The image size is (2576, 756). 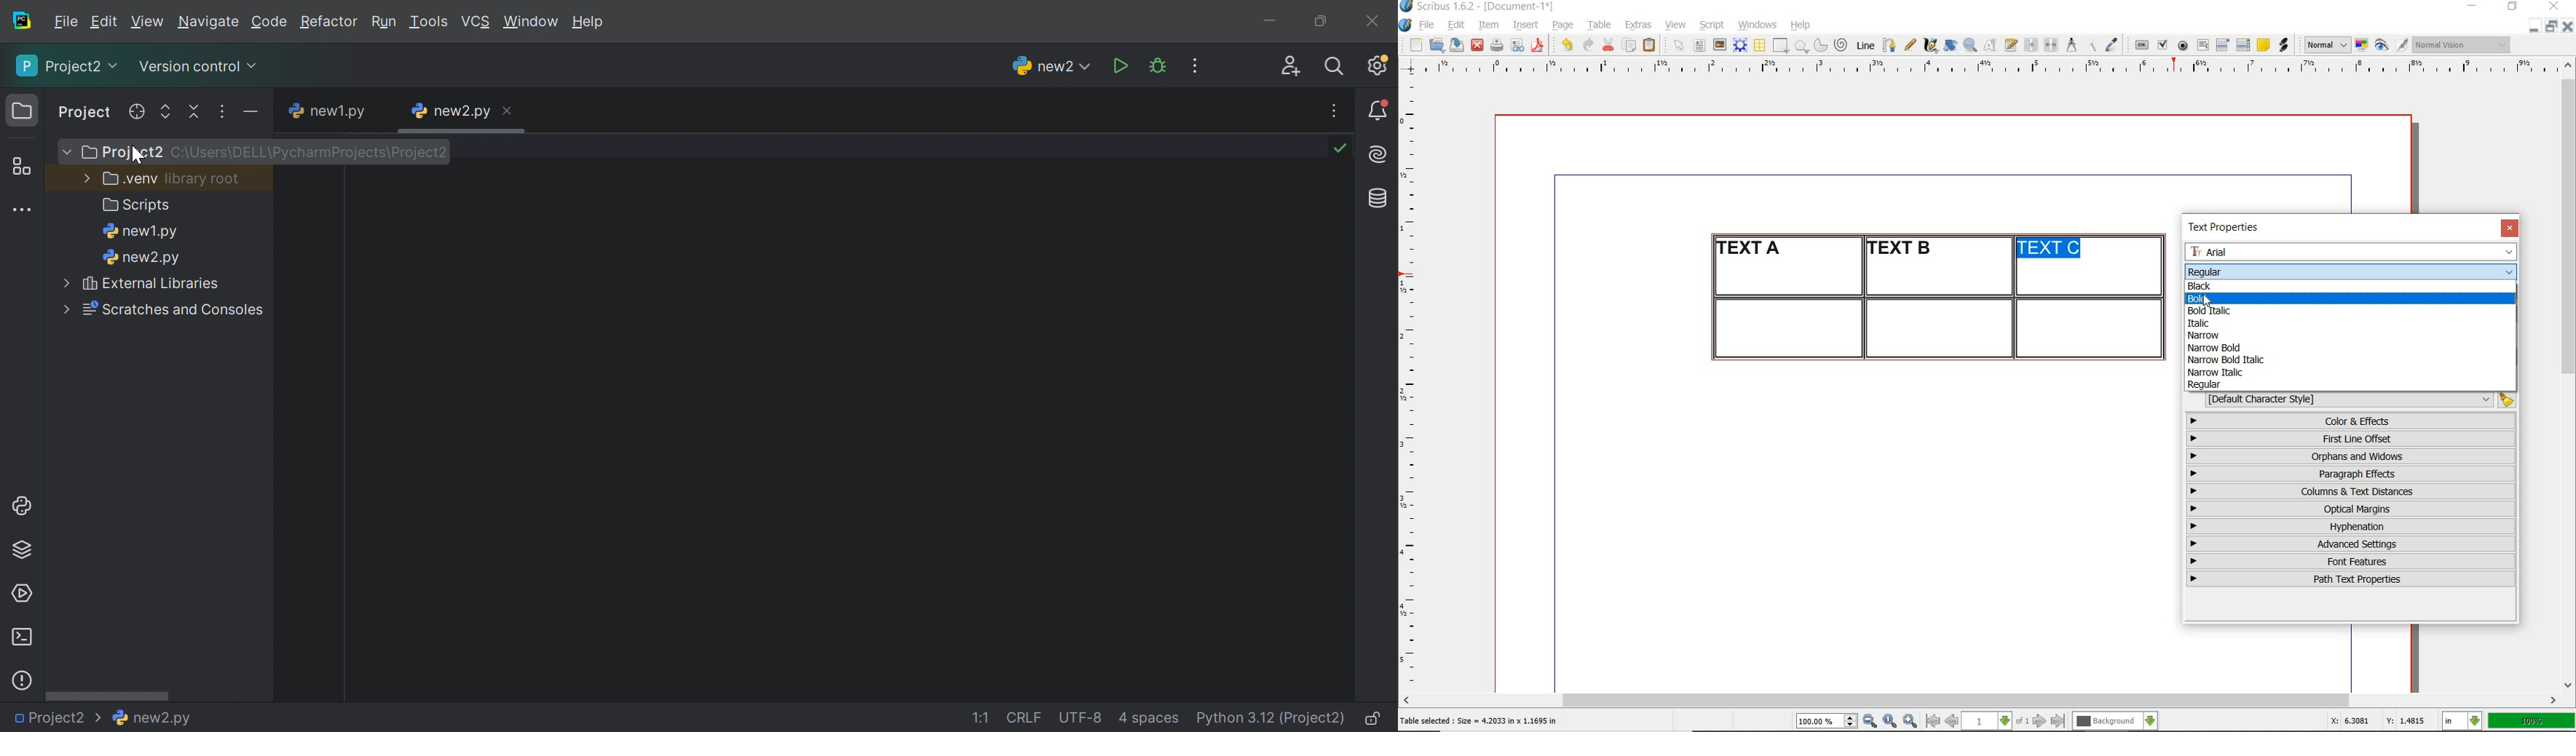 I want to click on new2.py, so click(x=151, y=717).